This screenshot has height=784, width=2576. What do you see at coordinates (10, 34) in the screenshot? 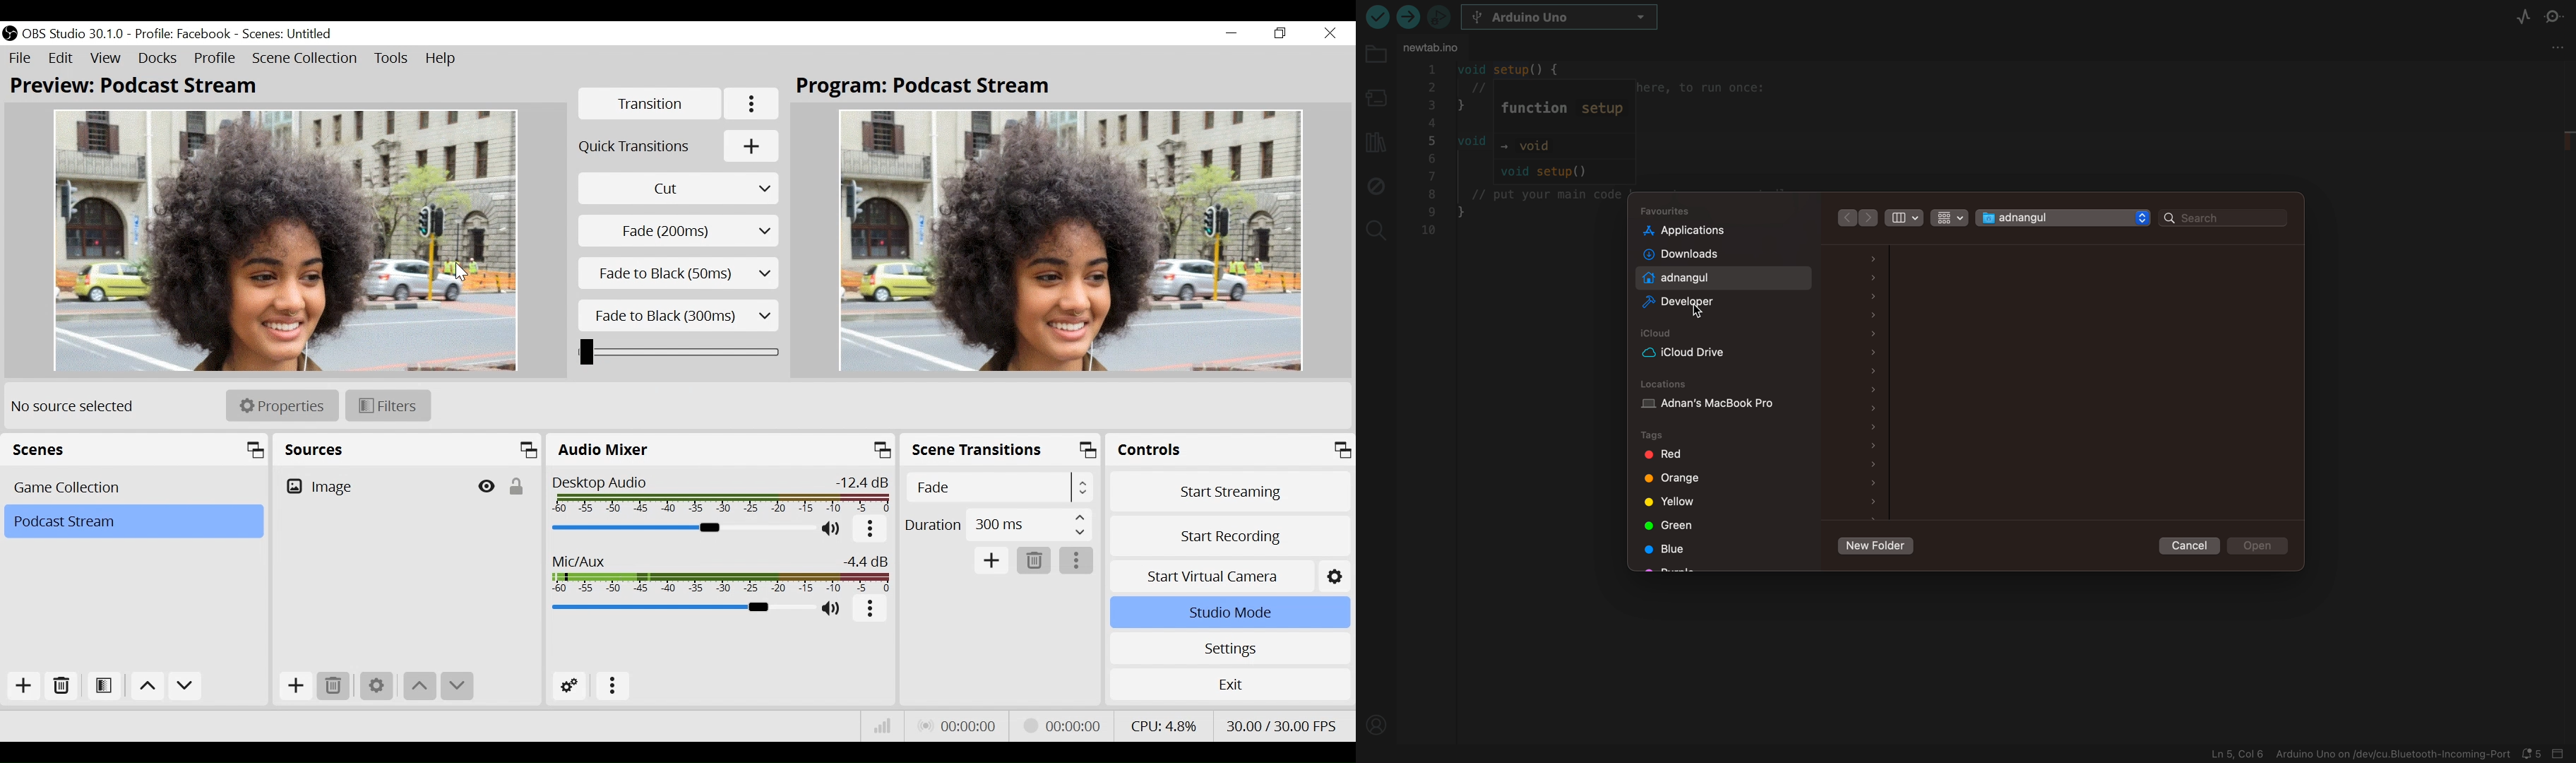
I see `OBS Studio Desktop Icon` at bounding box center [10, 34].